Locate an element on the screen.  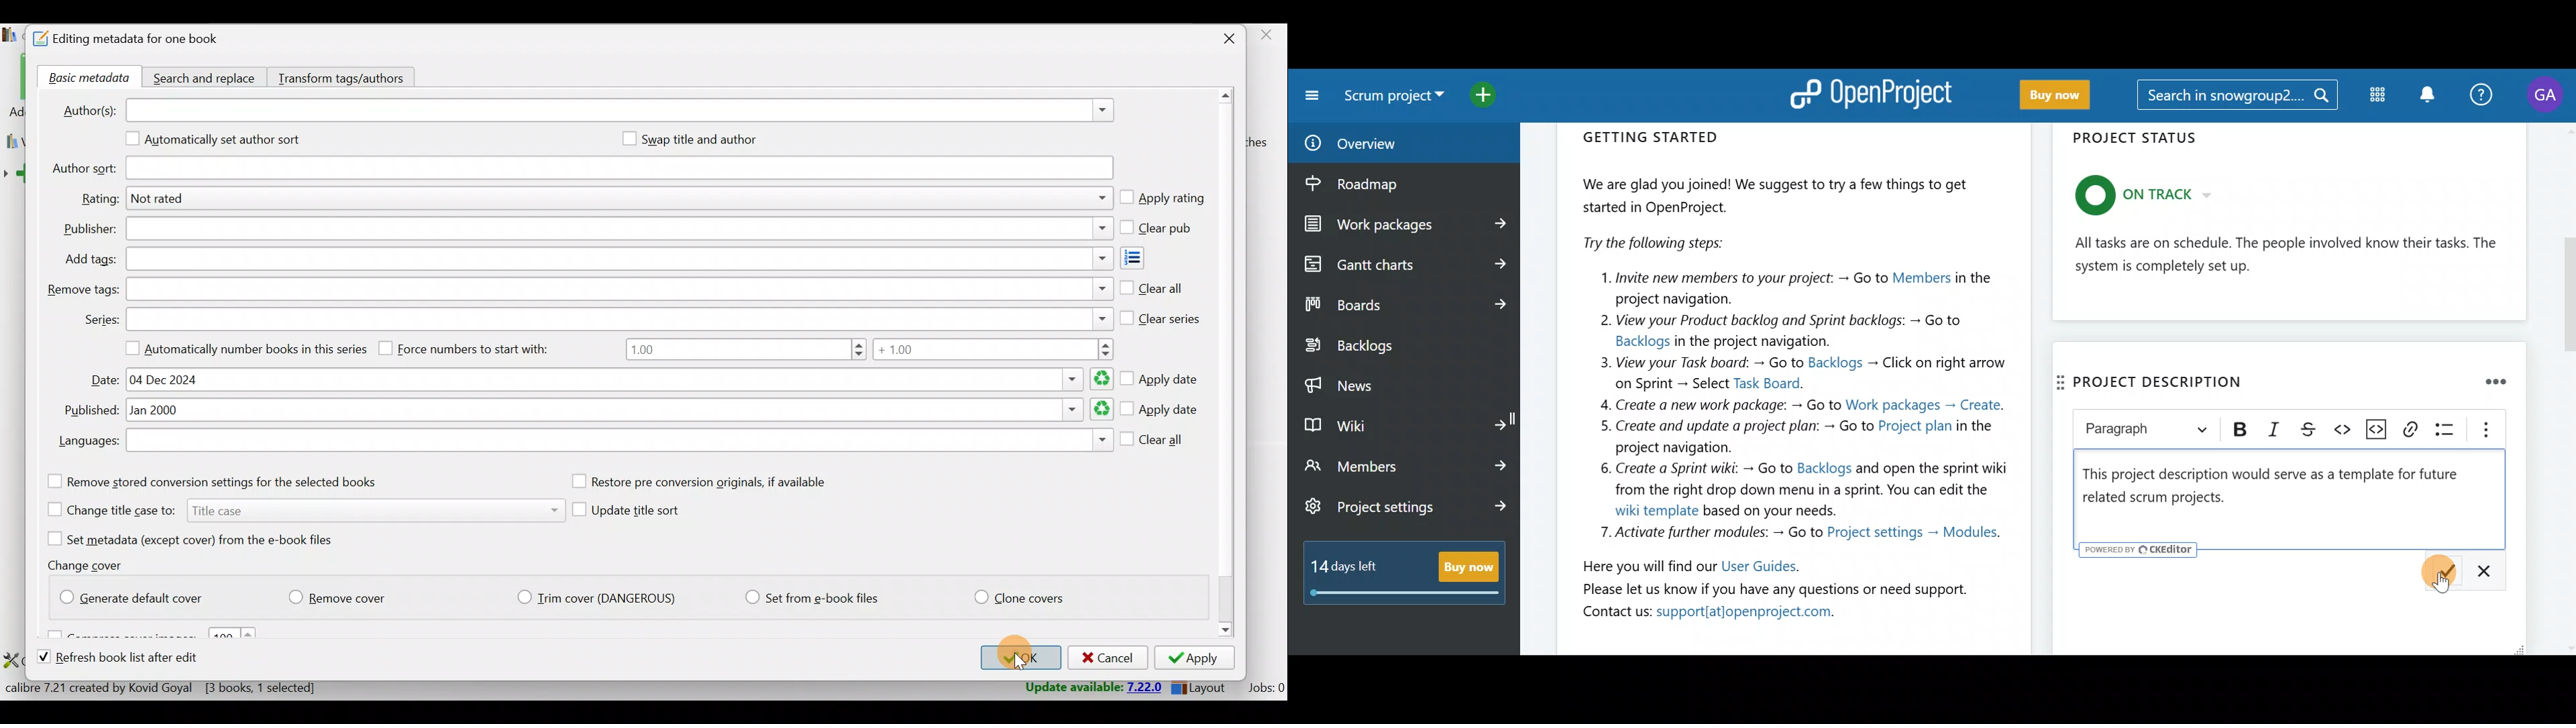
Project descripition is located at coordinates (2162, 379).